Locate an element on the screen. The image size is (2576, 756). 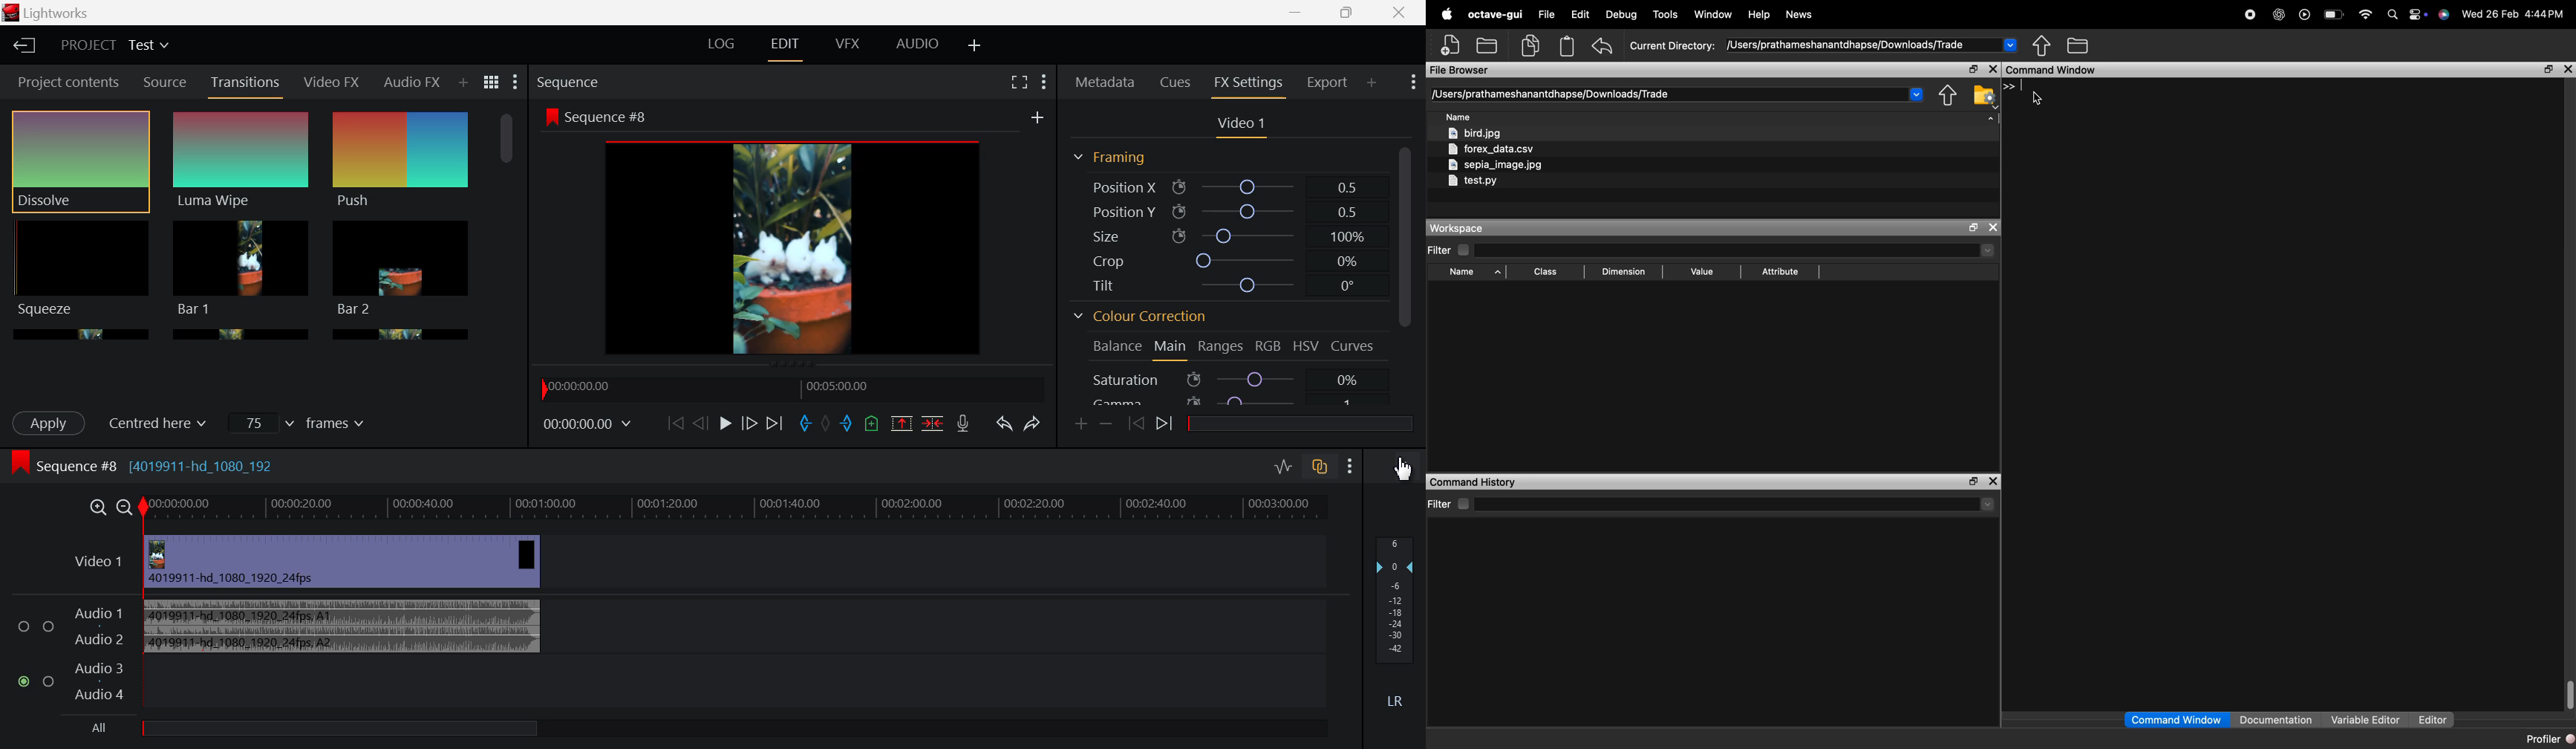
Video Settings is located at coordinates (1242, 127).